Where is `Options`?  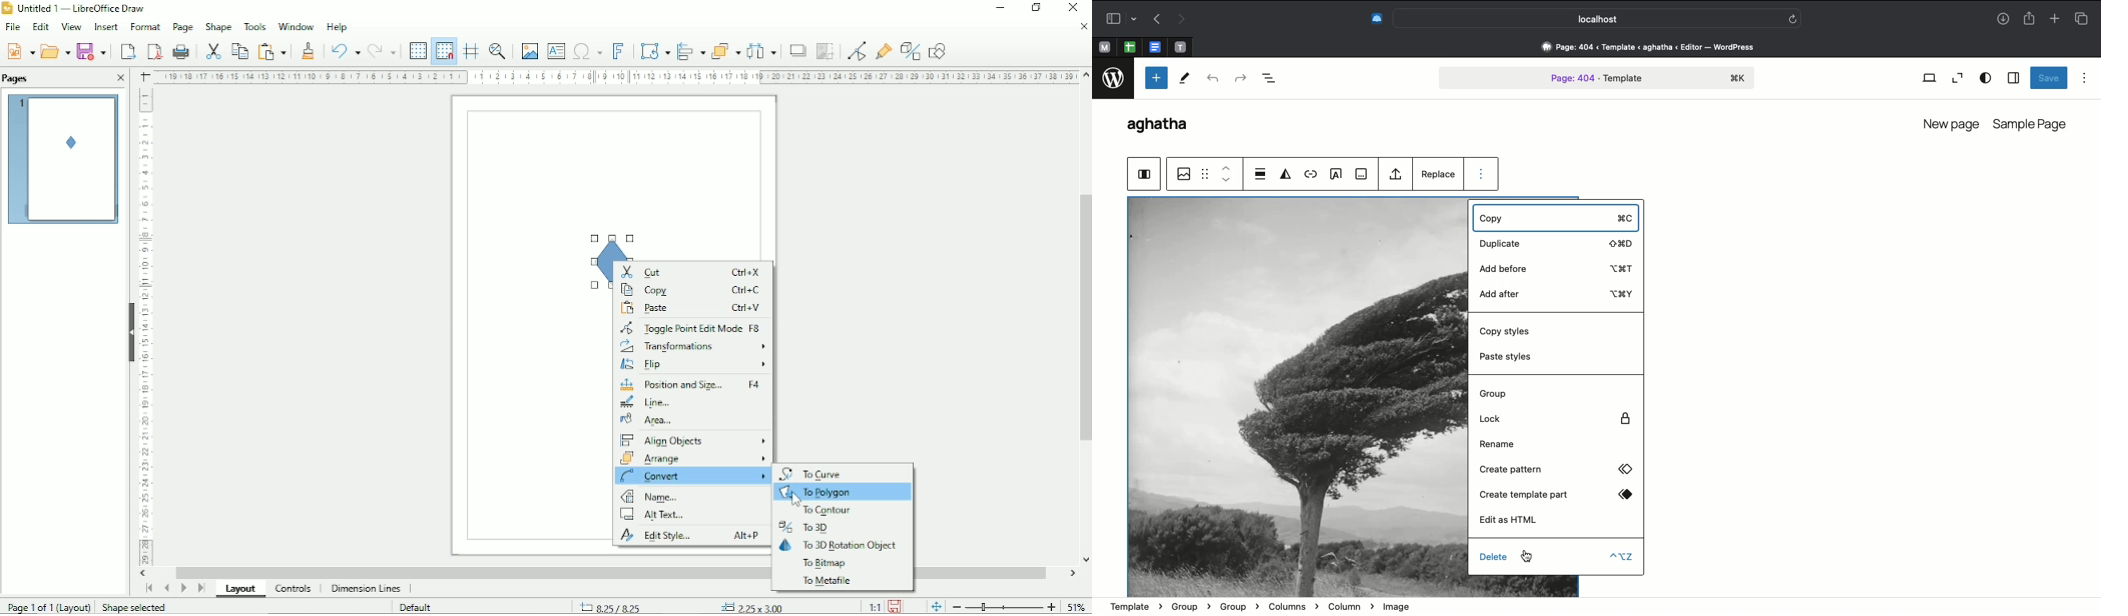 Options is located at coordinates (1482, 173).